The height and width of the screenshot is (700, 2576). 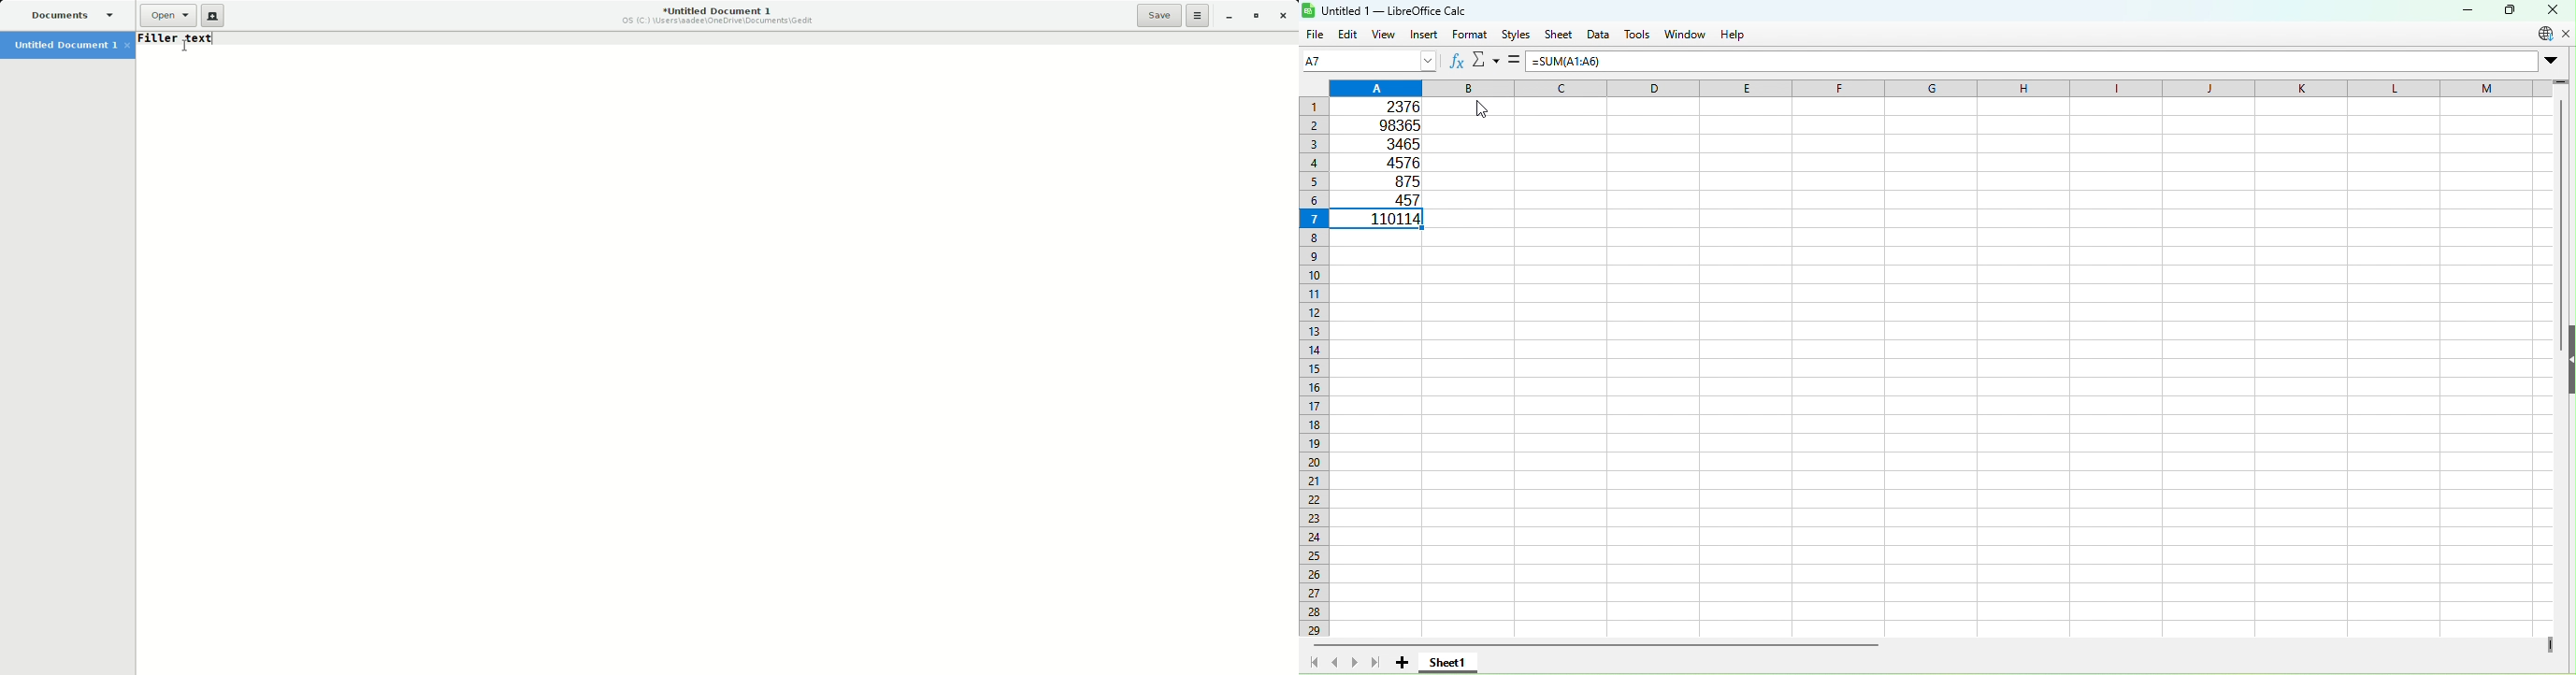 What do you see at coordinates (70, 16) in the screenshot?
I see `Documents` at bounding box center [70, 16].